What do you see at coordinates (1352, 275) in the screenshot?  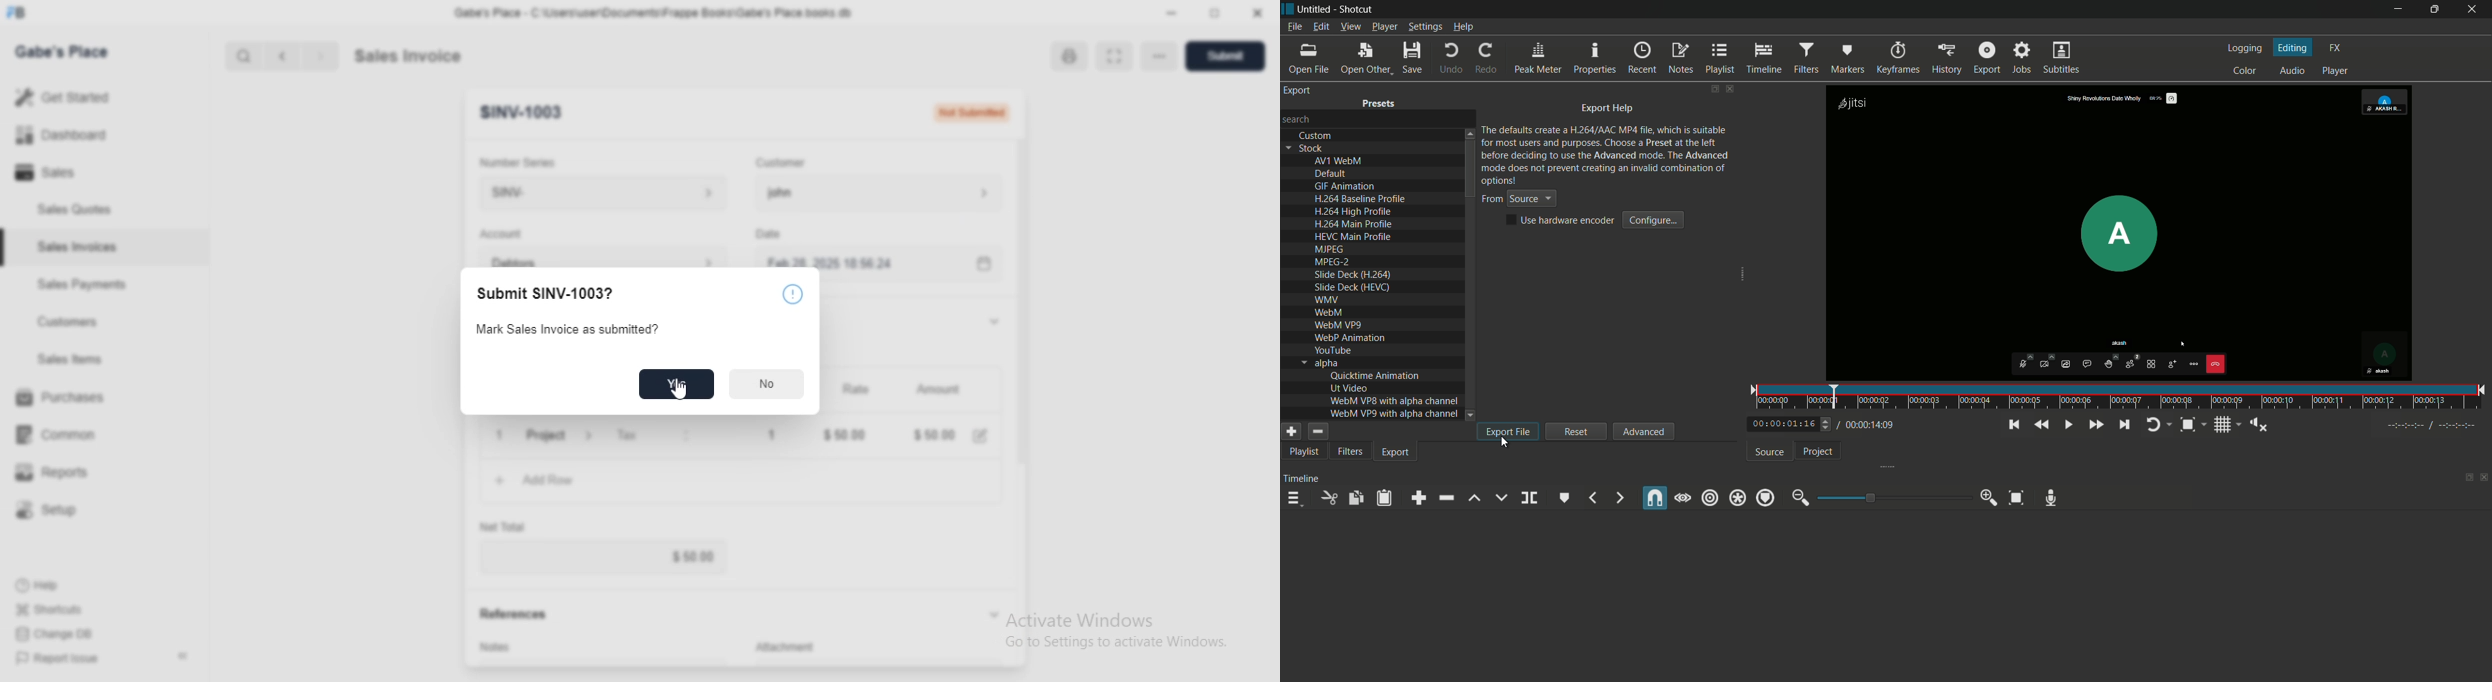 I see `text` at bounding box center [1352, 275].